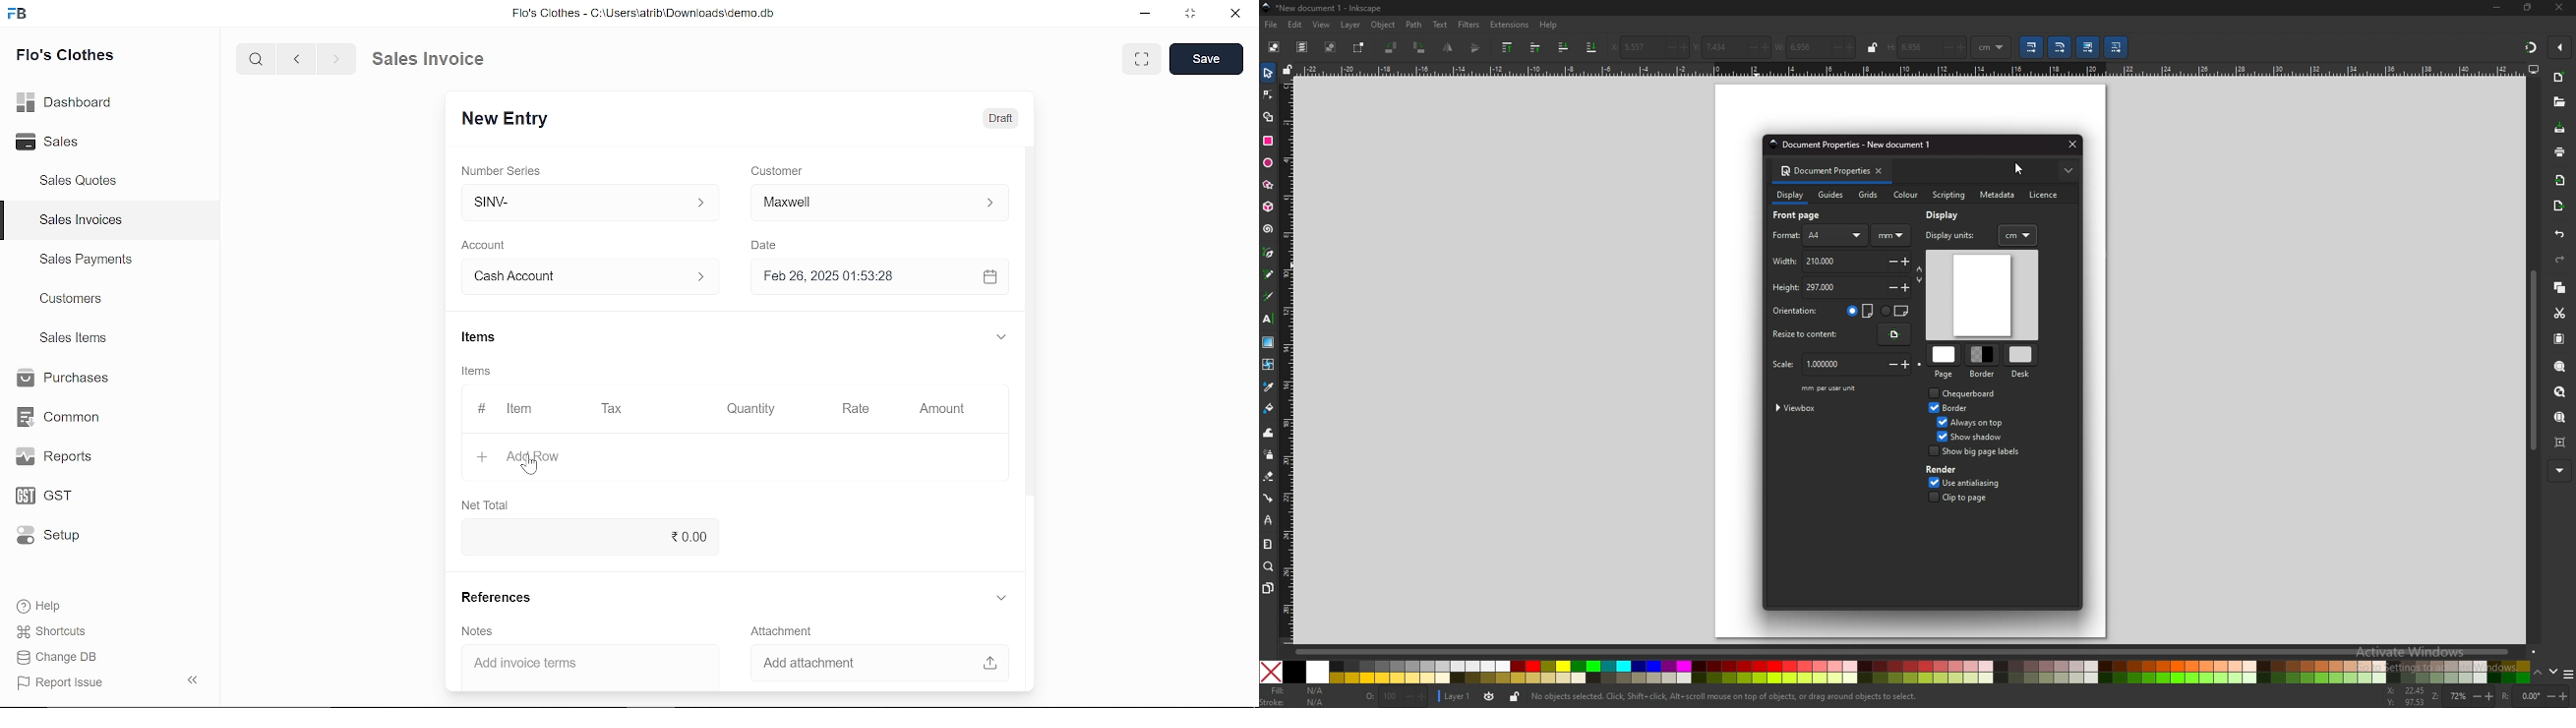 Image resolution: width=2576 pixels, height=728 pixels. I want to click on Sales Quotes, so click(81, 182).